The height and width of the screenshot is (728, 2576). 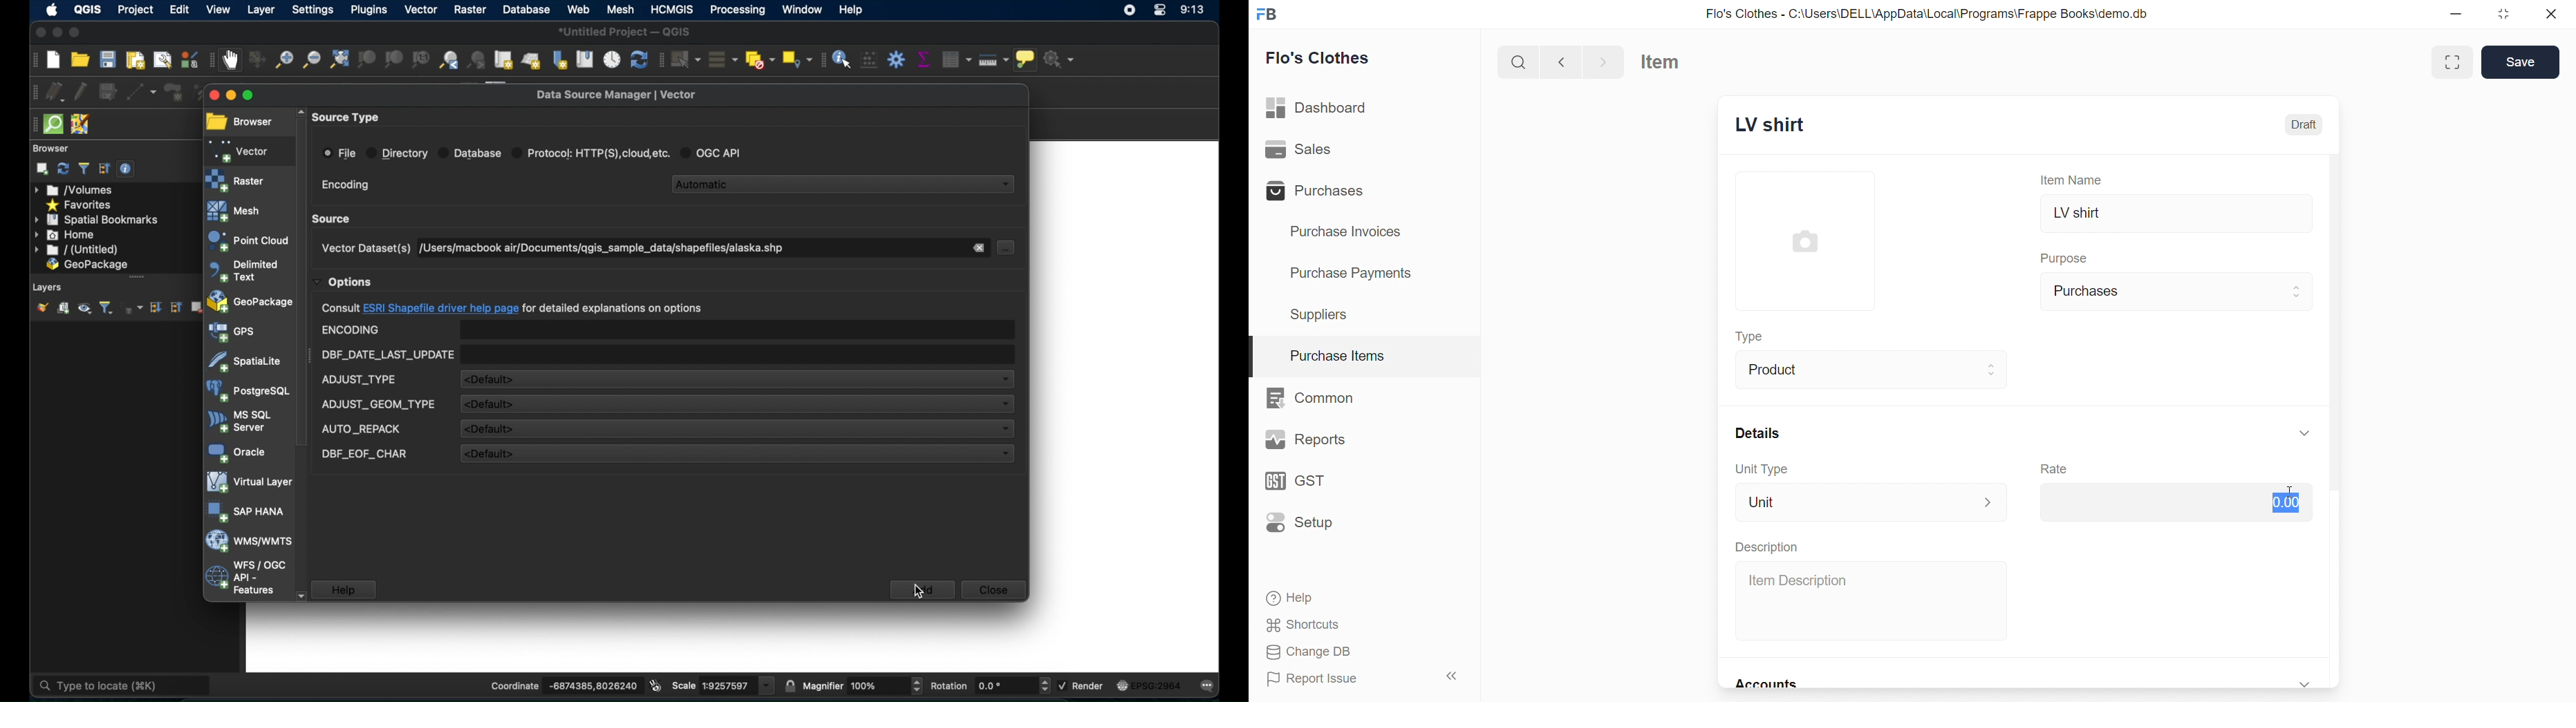 What do you see at coordinates (1928, 12) in the screenshot?
I see `Flo's Clothes - C:\Users\DELL\AppData\Local\Programs\Frappe Books\demo.db` at bounding box center [1928, 12].